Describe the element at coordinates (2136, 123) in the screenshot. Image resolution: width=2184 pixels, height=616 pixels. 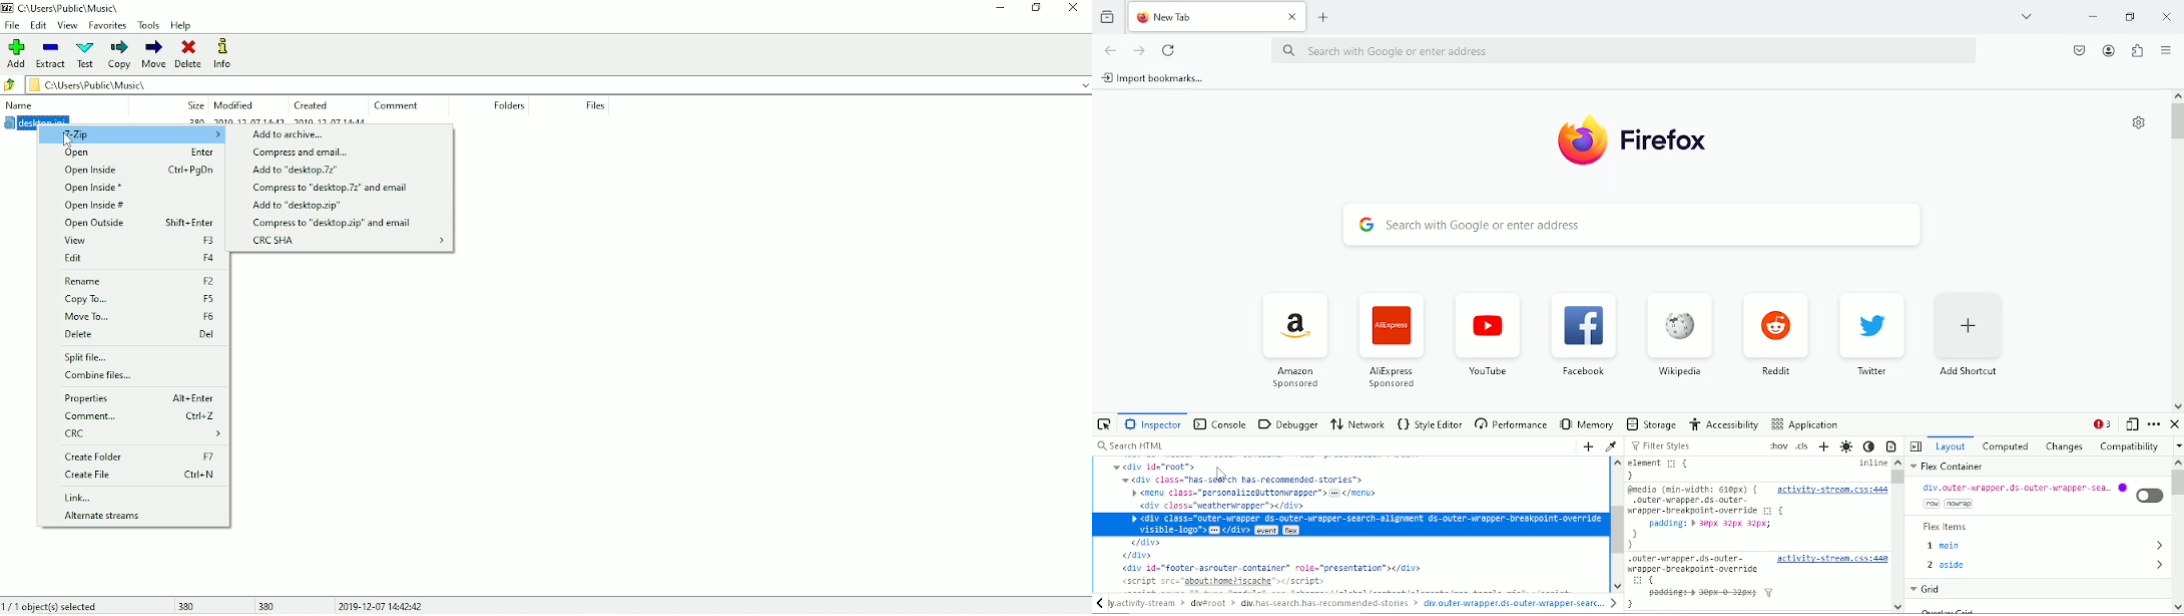
I see `Customize new tab` at that location.